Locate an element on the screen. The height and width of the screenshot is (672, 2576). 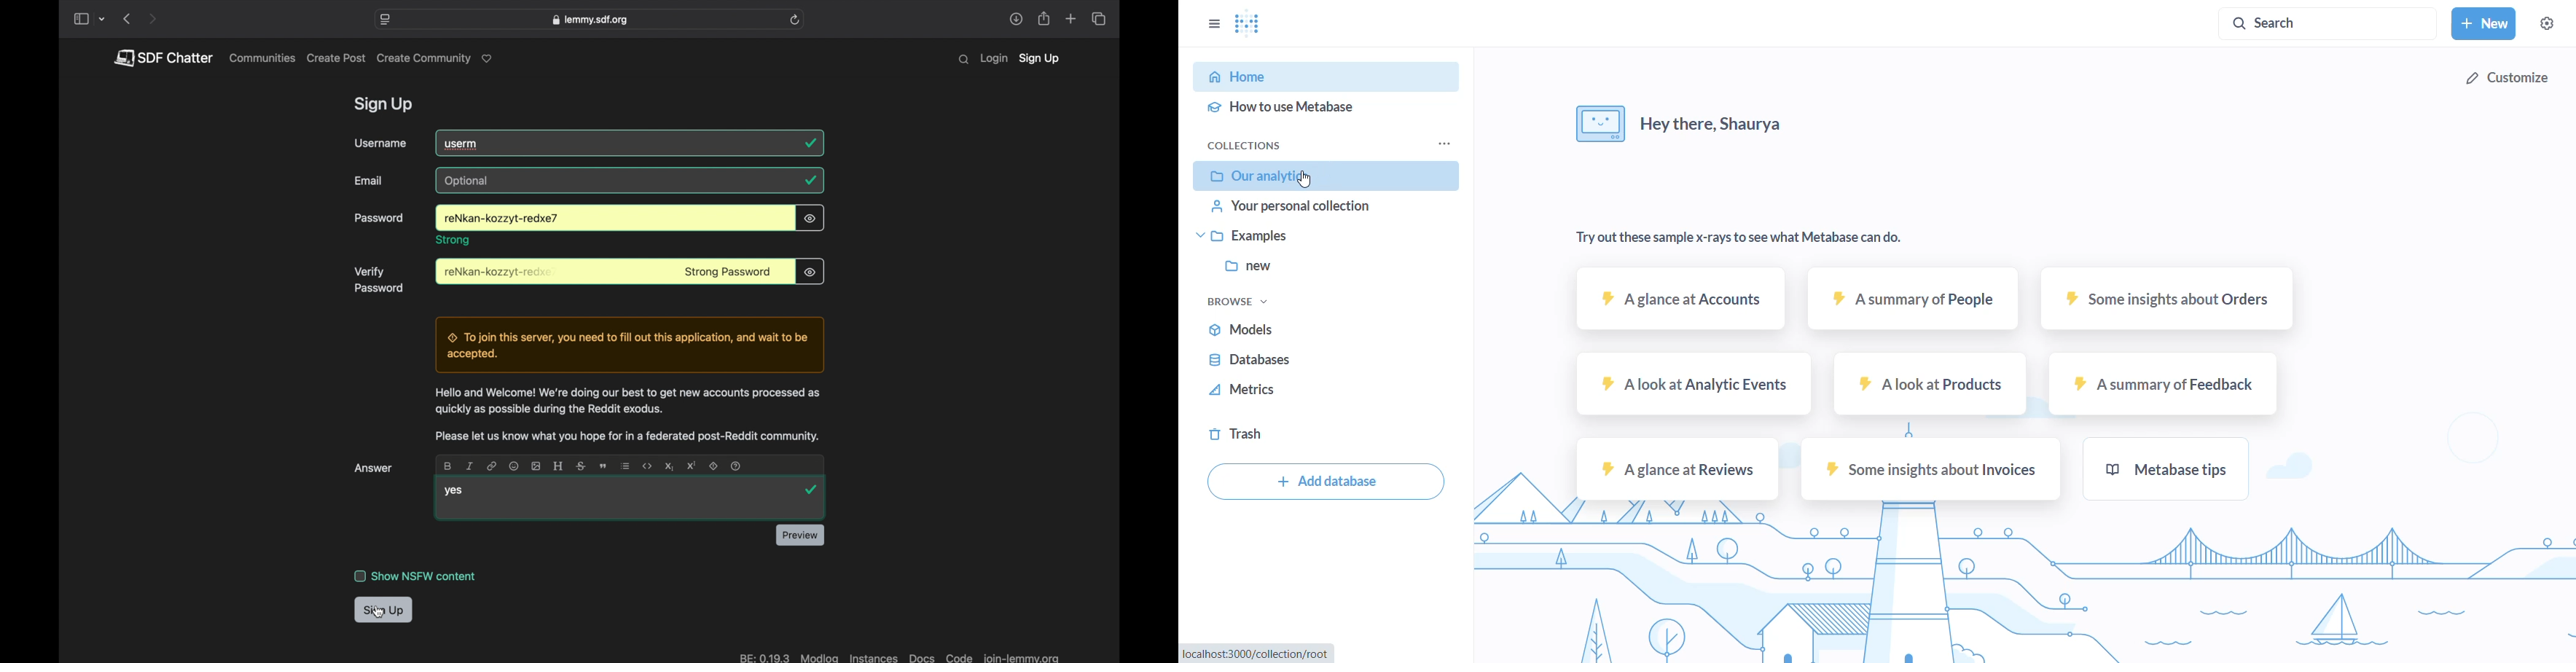
metabase Logo is located at coordinates (1252, 23).